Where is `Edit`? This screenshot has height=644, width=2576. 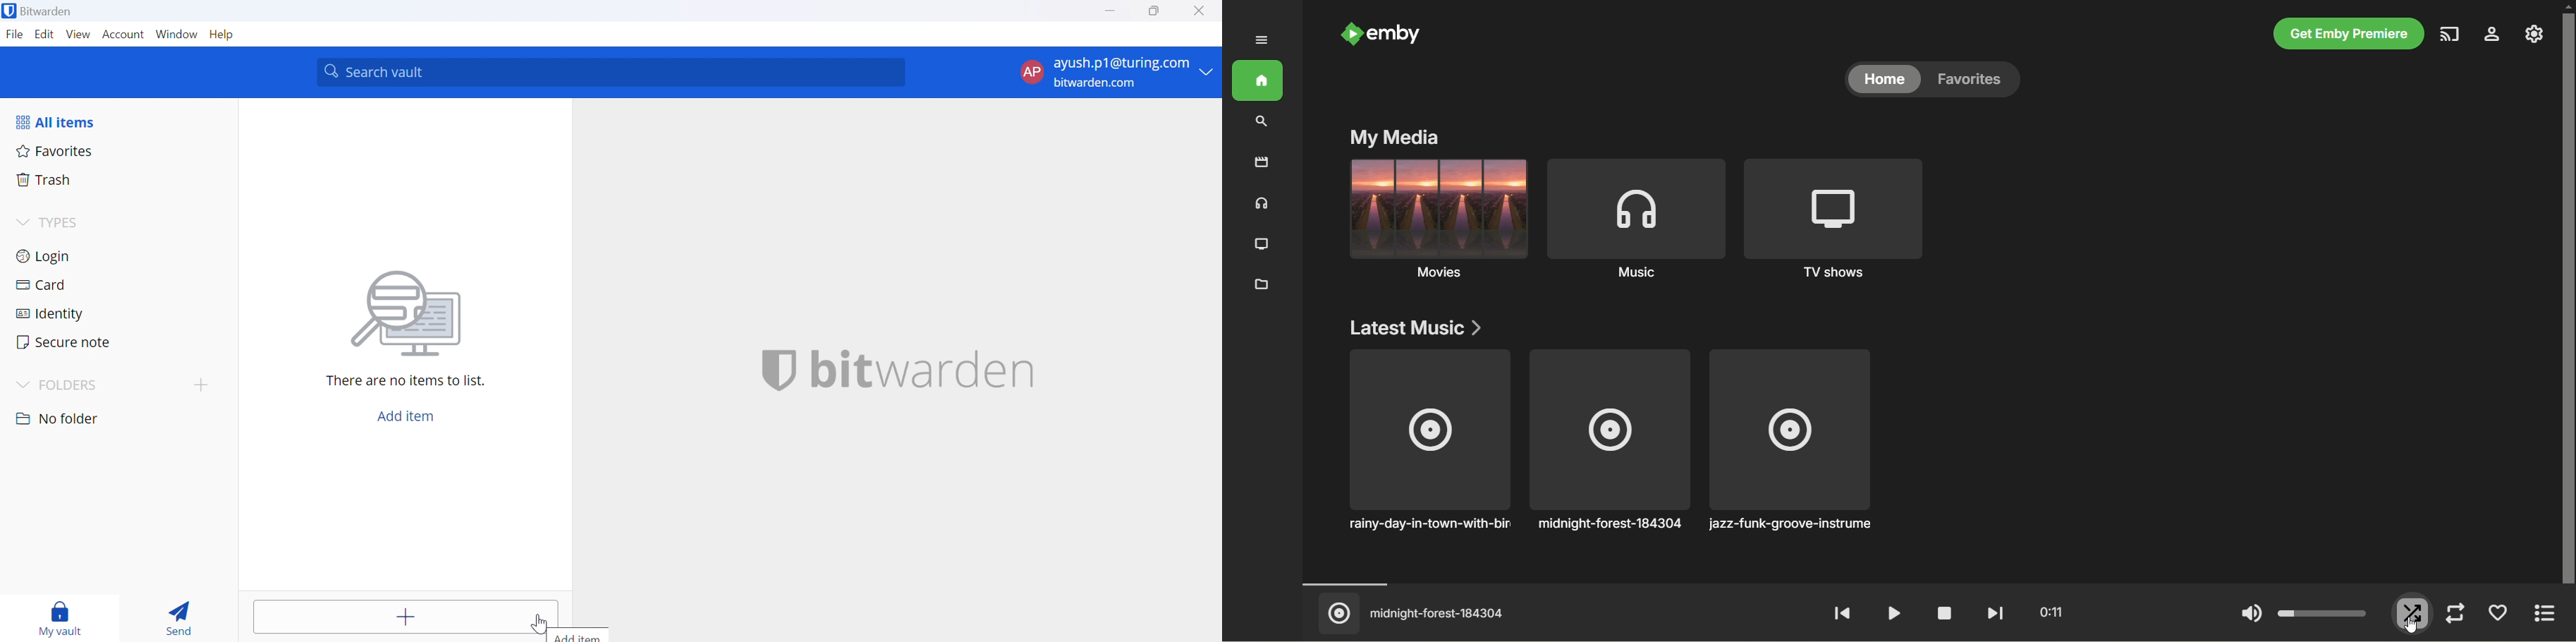
Edit is located at coordinates (43, 34).